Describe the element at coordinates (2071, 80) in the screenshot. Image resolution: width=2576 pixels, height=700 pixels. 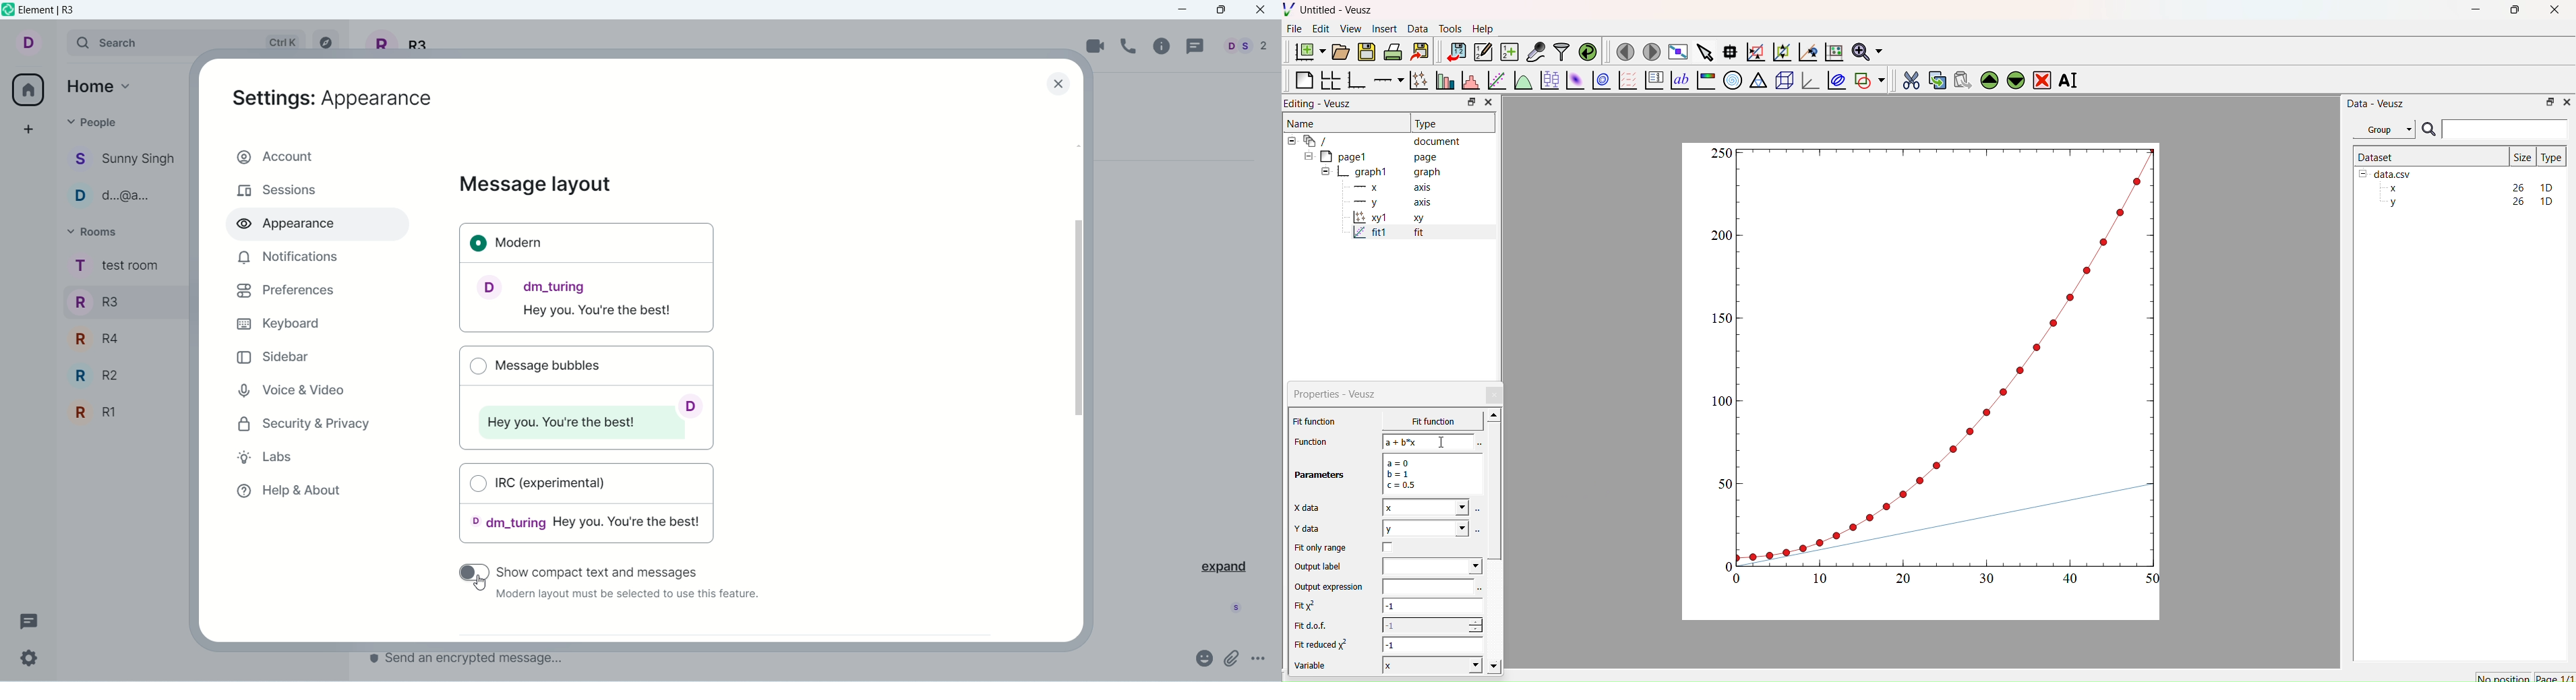
I see `Rename` at that location.